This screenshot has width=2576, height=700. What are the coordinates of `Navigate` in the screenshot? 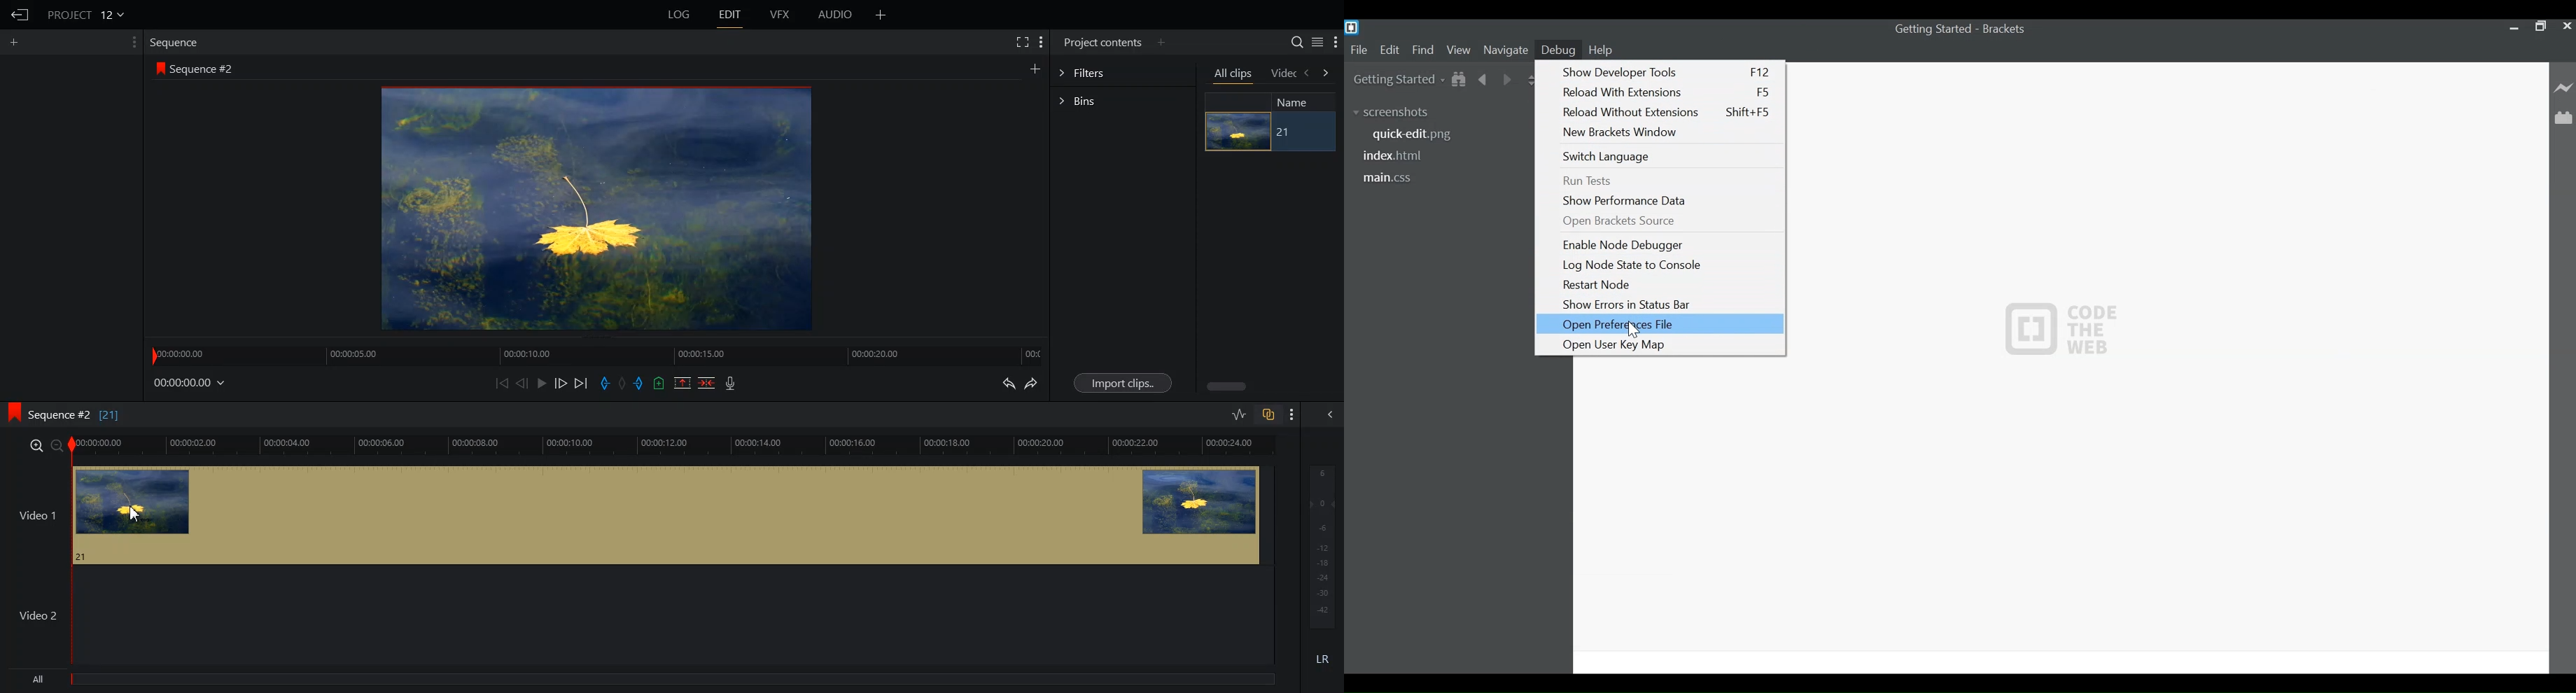 It's located at (1505, 50).